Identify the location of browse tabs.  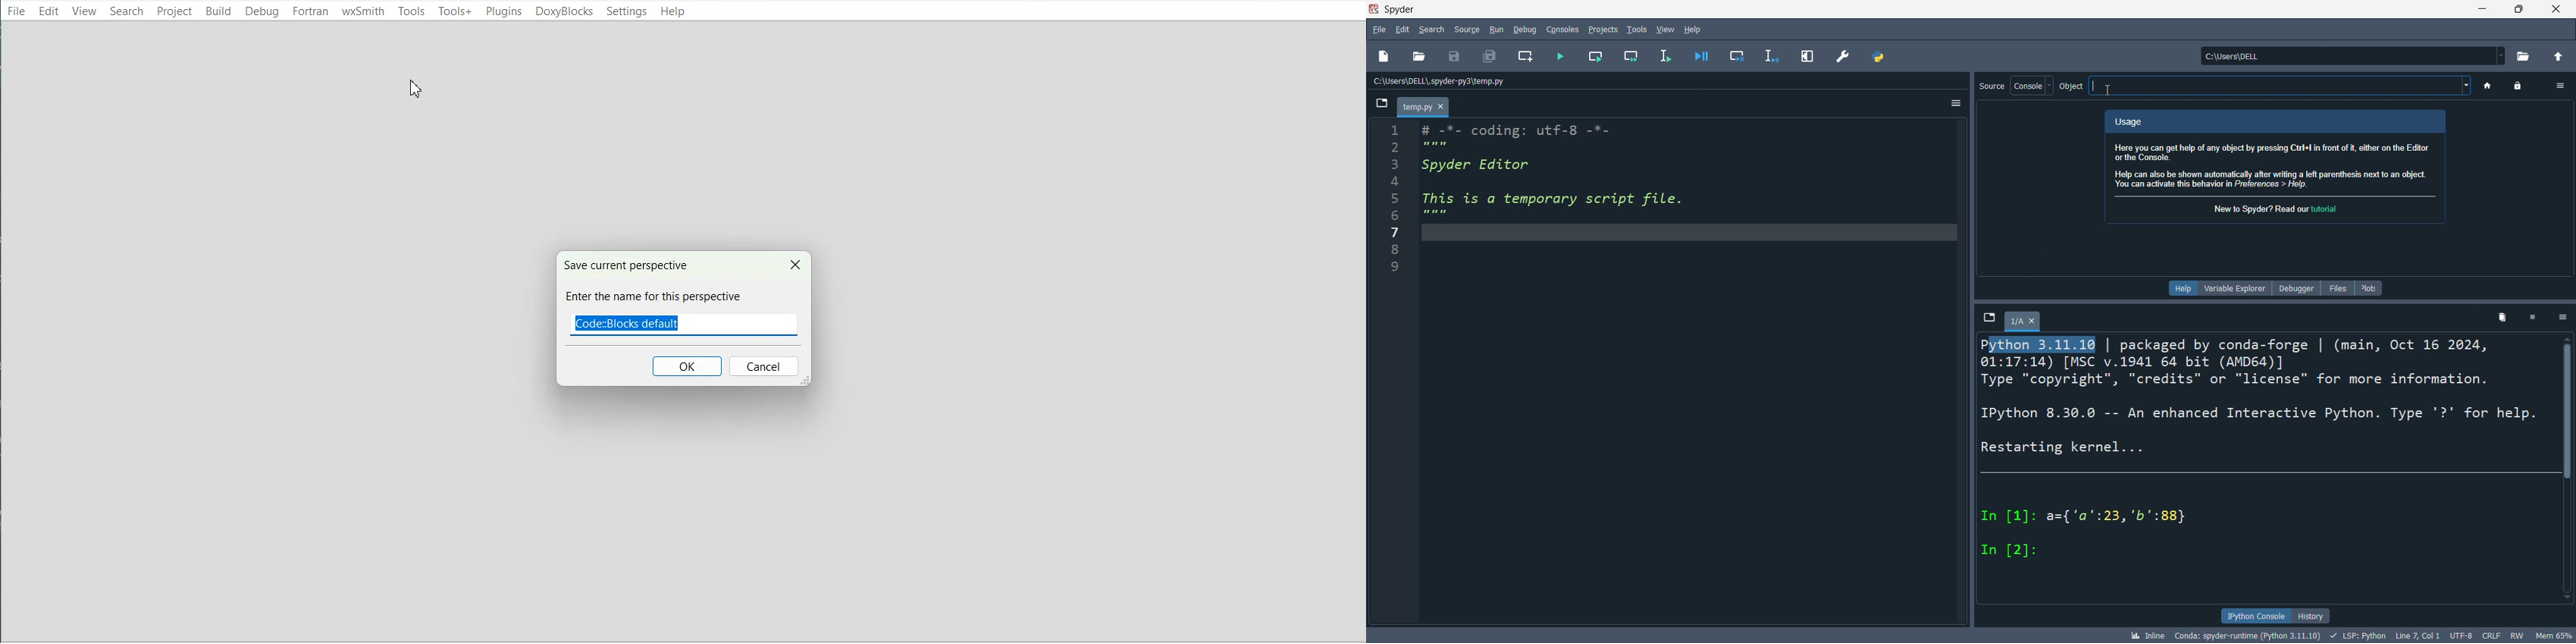
(1381, 104).